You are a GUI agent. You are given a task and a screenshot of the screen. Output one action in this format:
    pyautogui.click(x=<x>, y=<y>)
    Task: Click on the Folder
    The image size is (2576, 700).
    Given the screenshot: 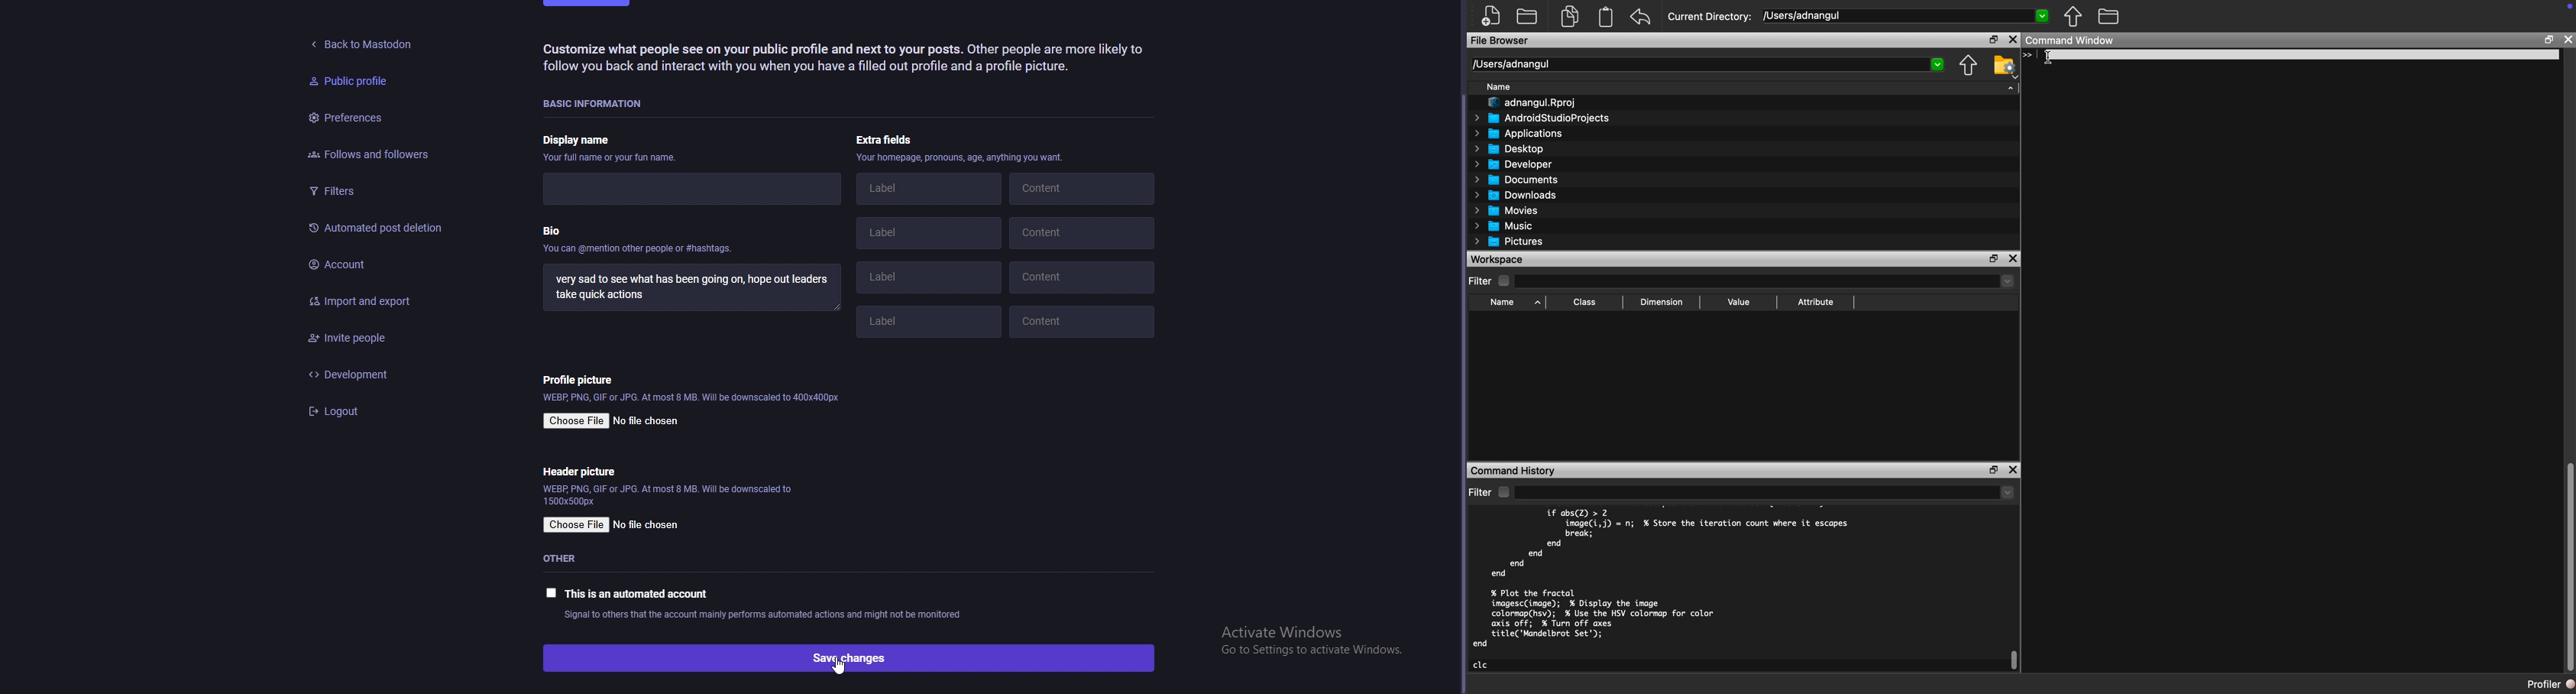 What is the action you would take?
    pyautogui.click(x=2108, y=17)
    